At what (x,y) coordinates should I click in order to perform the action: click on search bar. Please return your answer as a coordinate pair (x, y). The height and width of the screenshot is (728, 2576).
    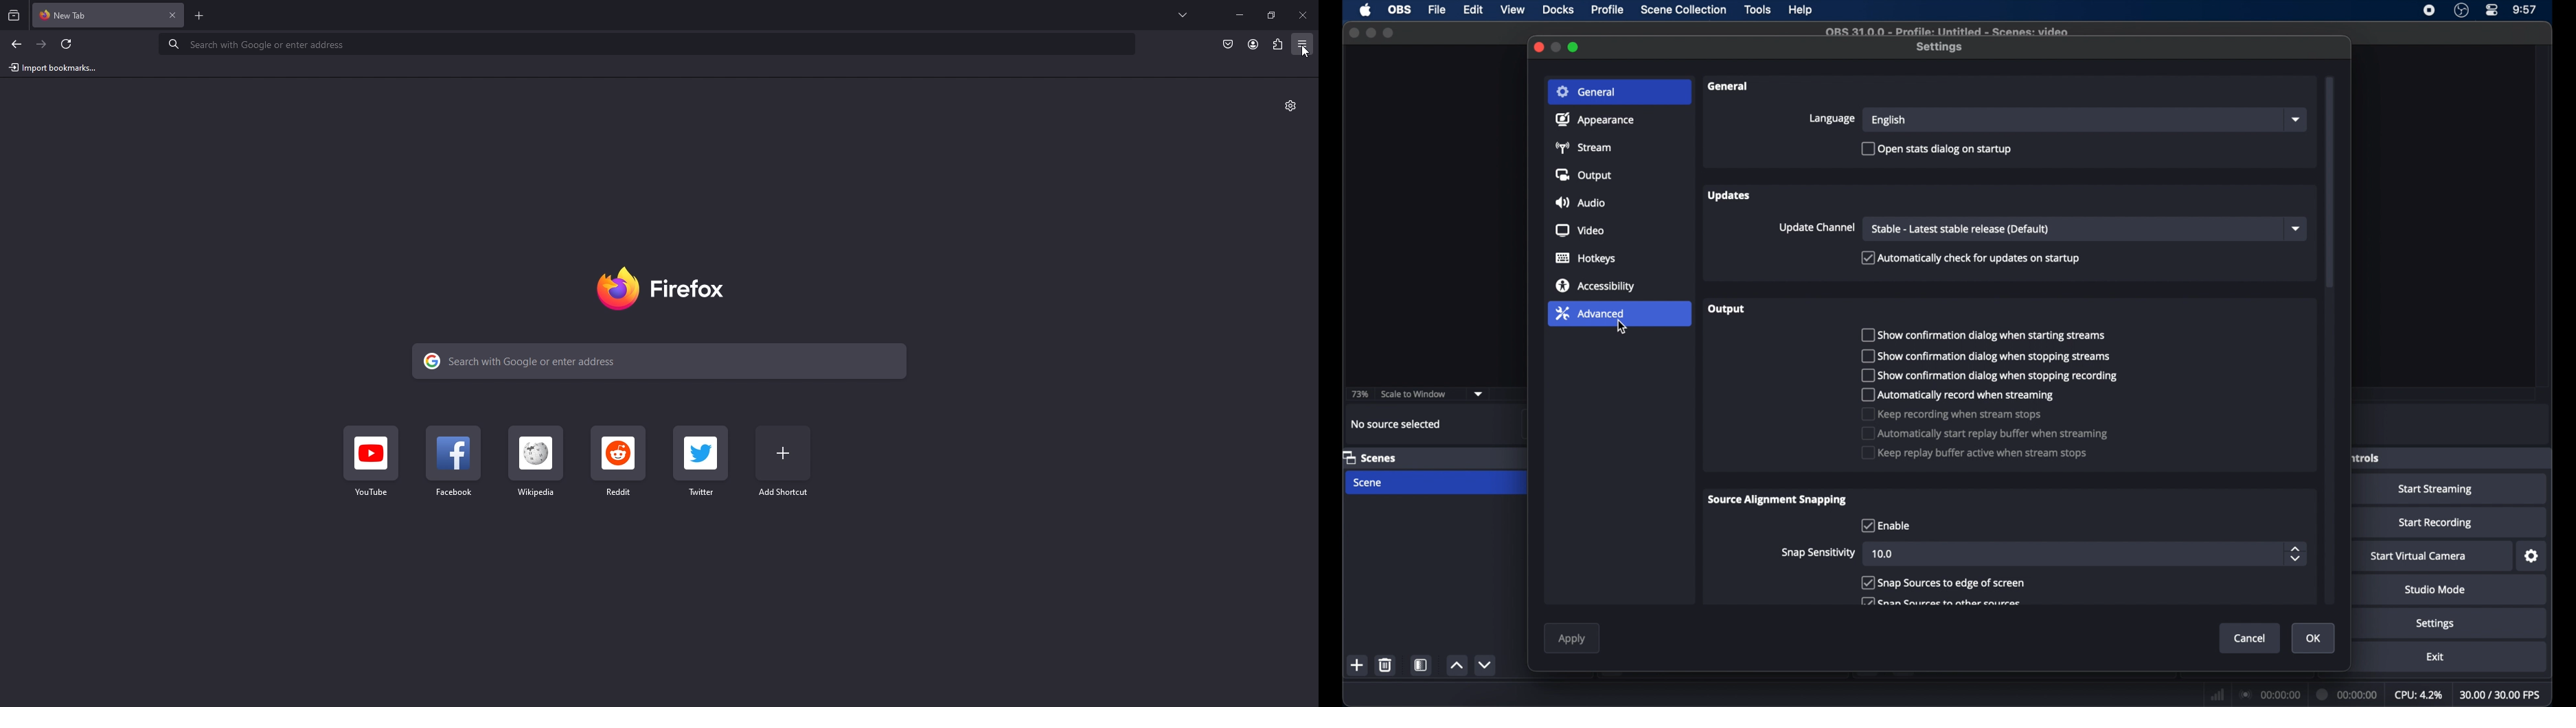
    Looking at the image, I should click on (646, 43).